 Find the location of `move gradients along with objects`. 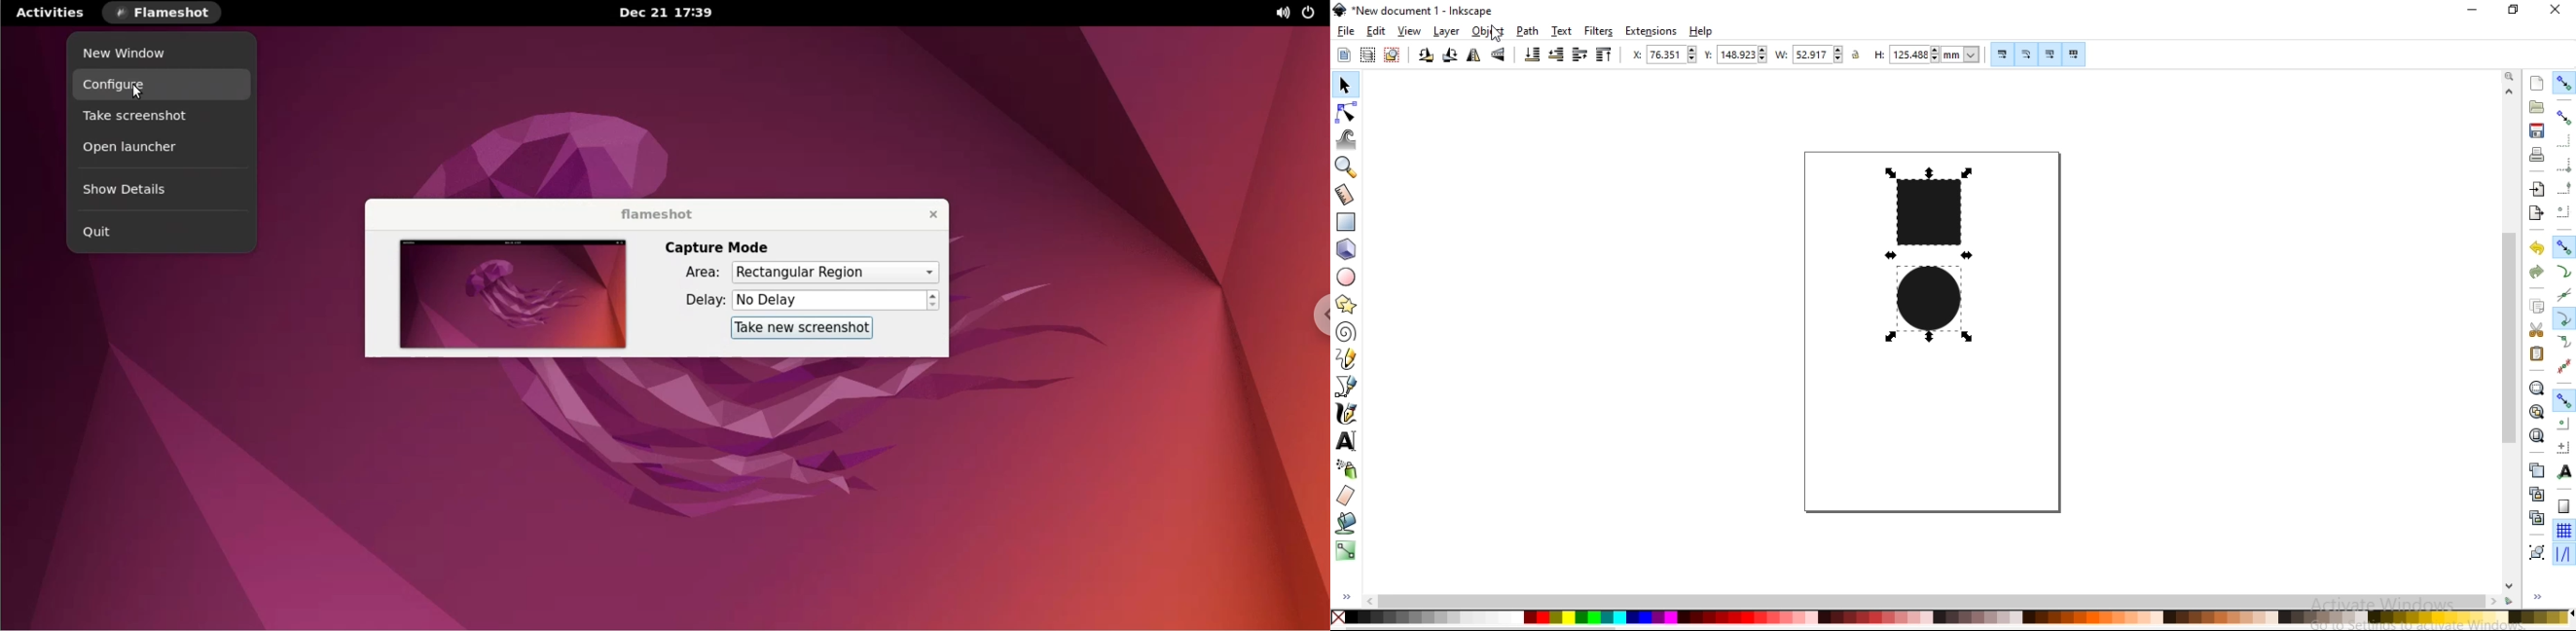

move gradients along with objects is located at coordinates (2049, 55).